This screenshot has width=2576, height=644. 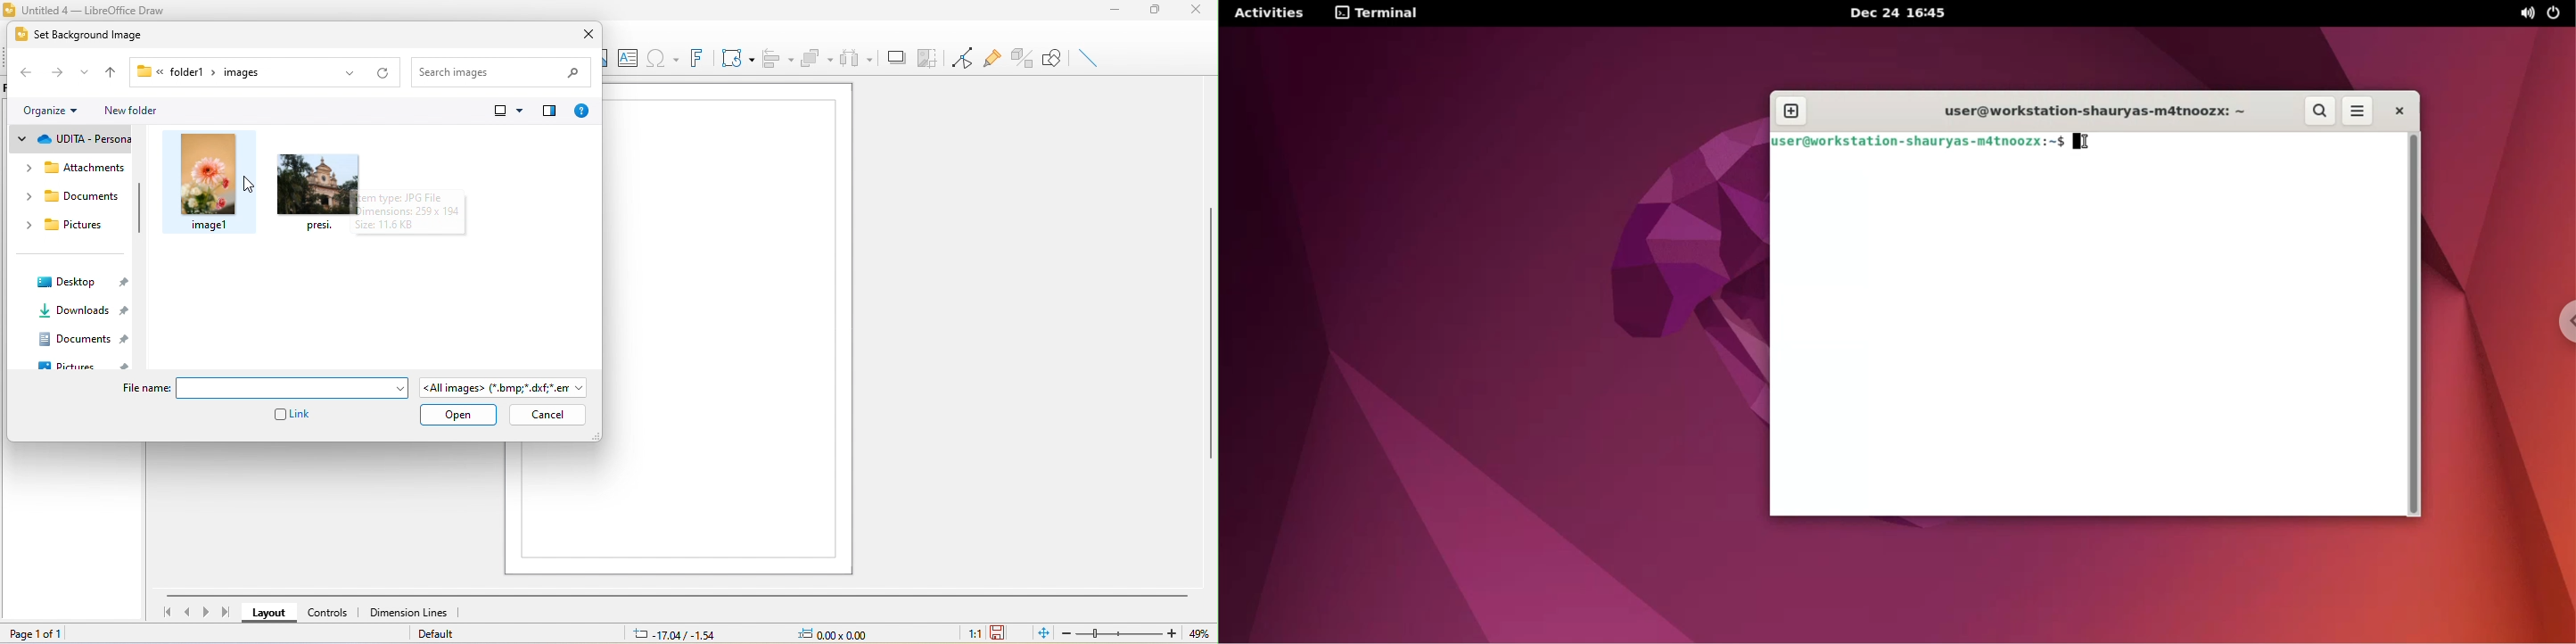 What do you see at coordinates (328, 614) in the screenshot?
I see `controls` at bounding box center [328, 614].